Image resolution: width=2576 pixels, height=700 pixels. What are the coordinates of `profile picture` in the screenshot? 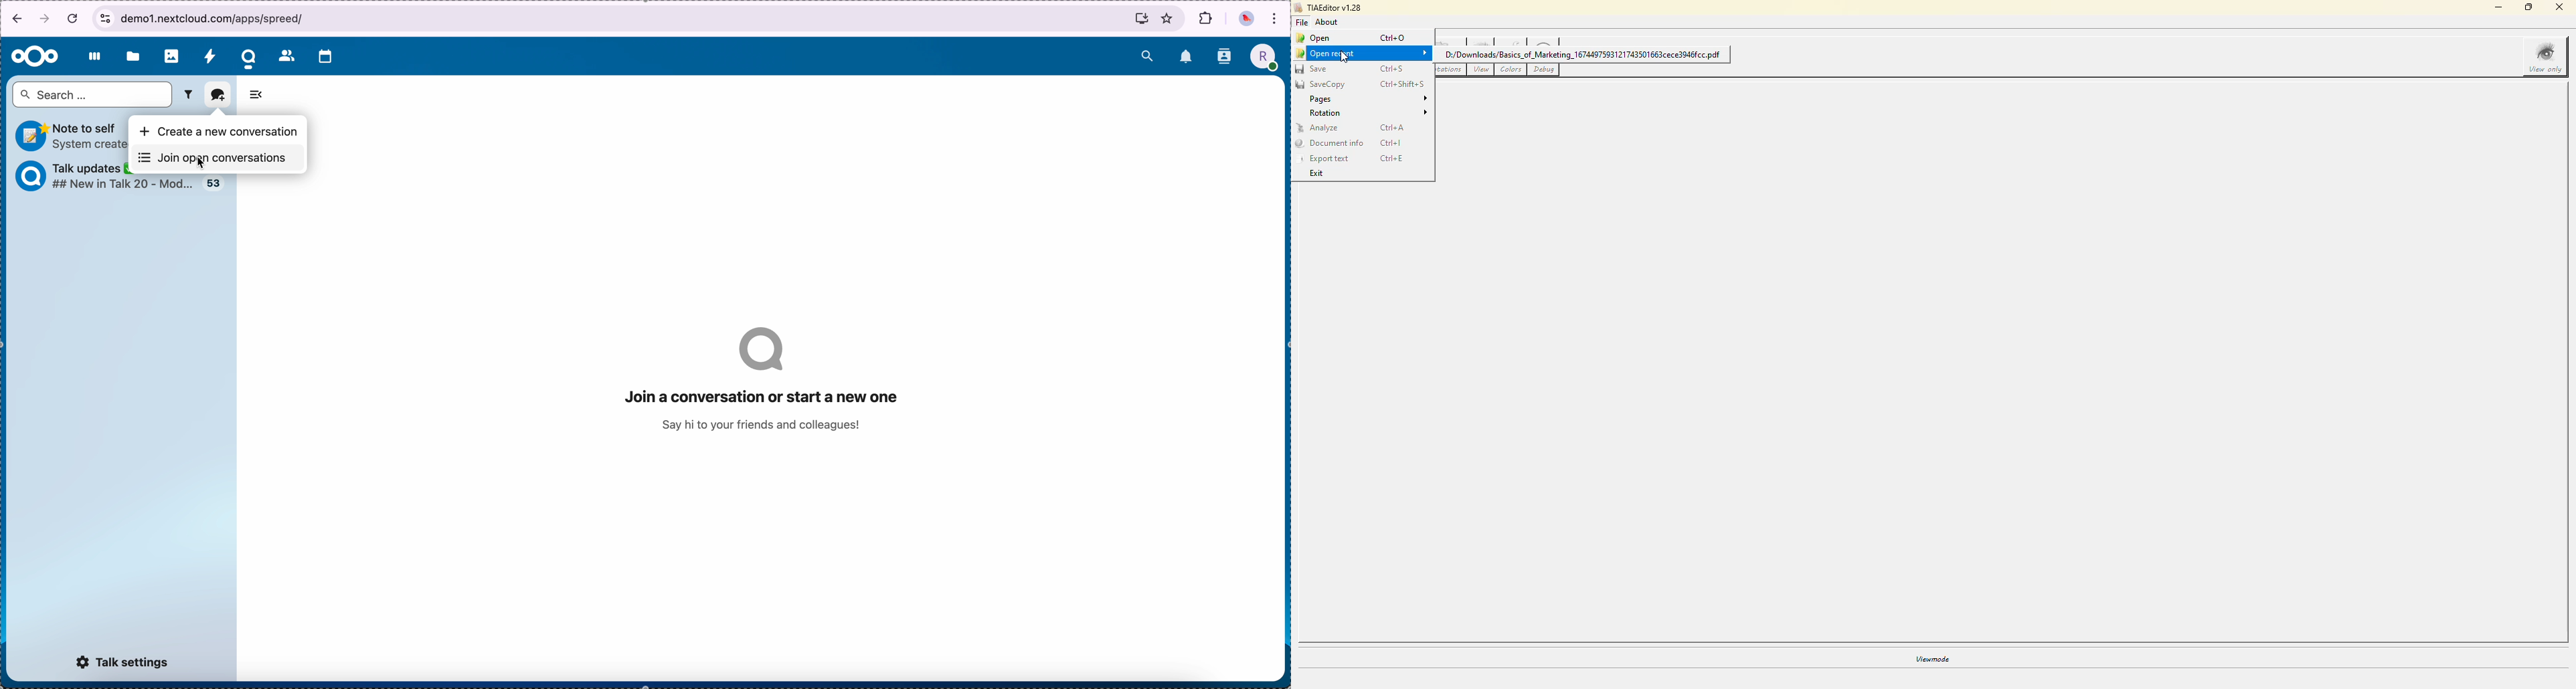 It's located at (1266, 56).